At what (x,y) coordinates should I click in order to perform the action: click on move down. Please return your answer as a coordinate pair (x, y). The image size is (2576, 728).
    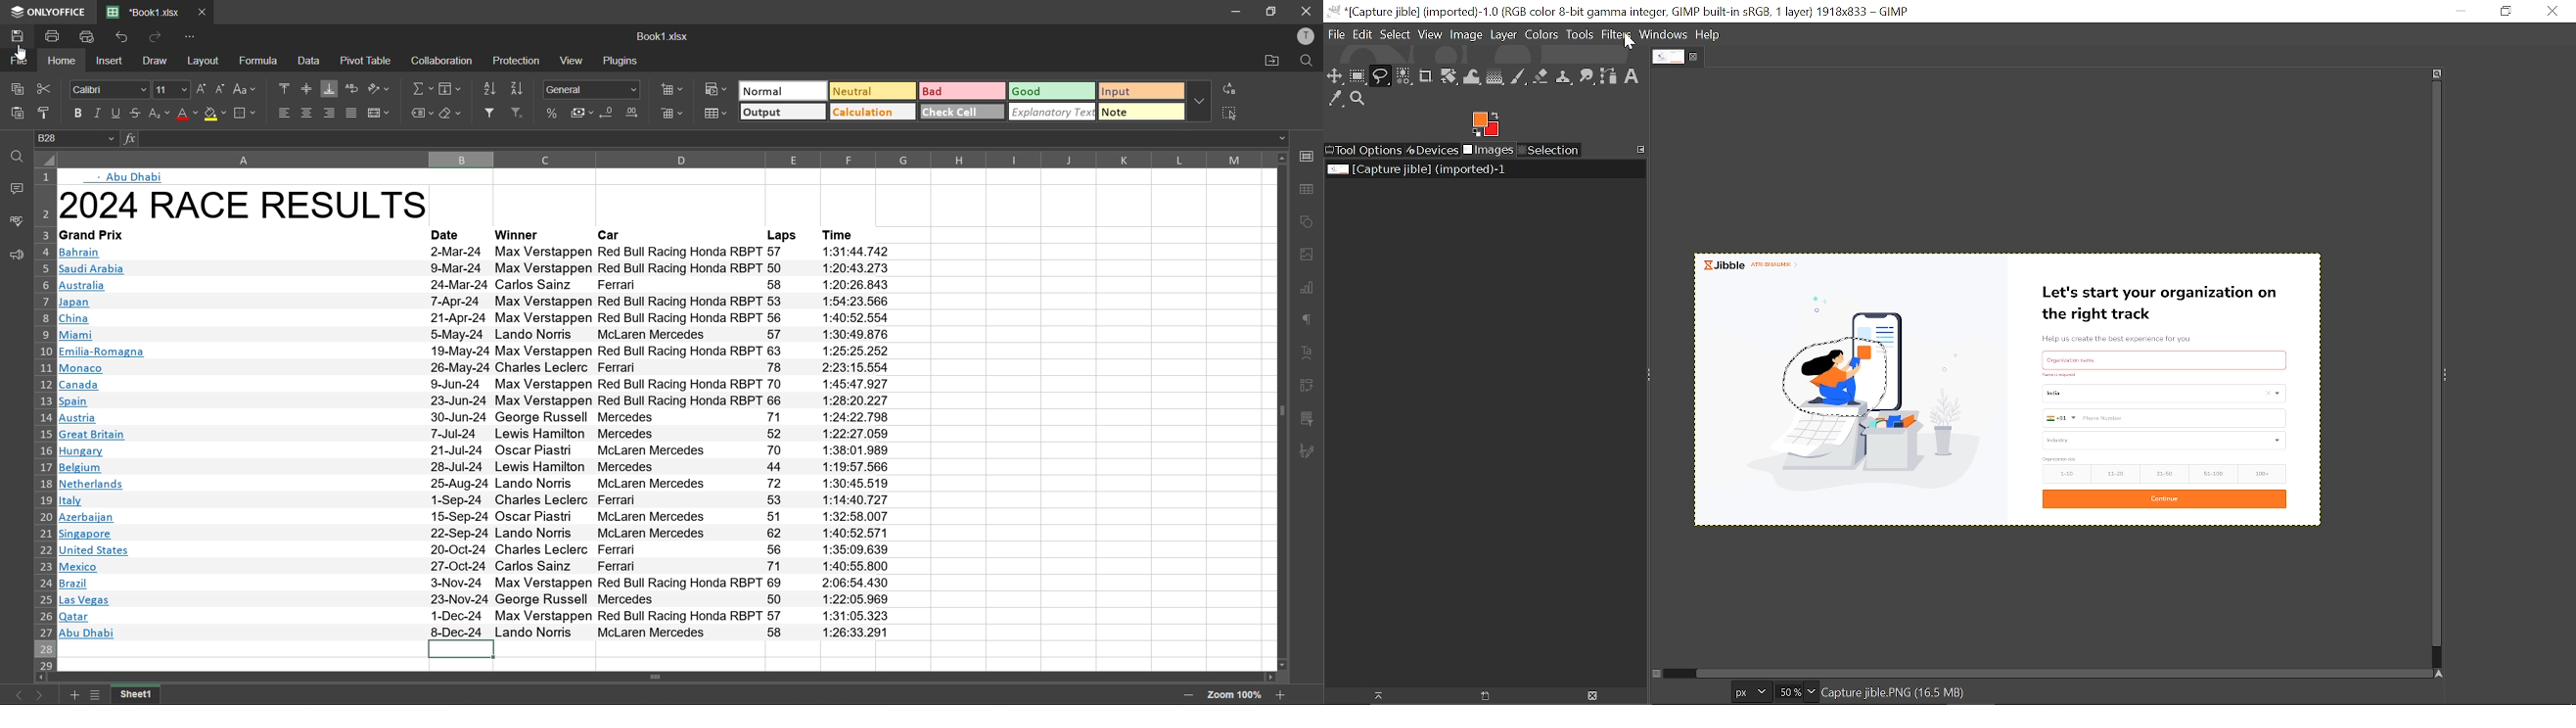
    Looking at the image, I should click on (1281, 666).